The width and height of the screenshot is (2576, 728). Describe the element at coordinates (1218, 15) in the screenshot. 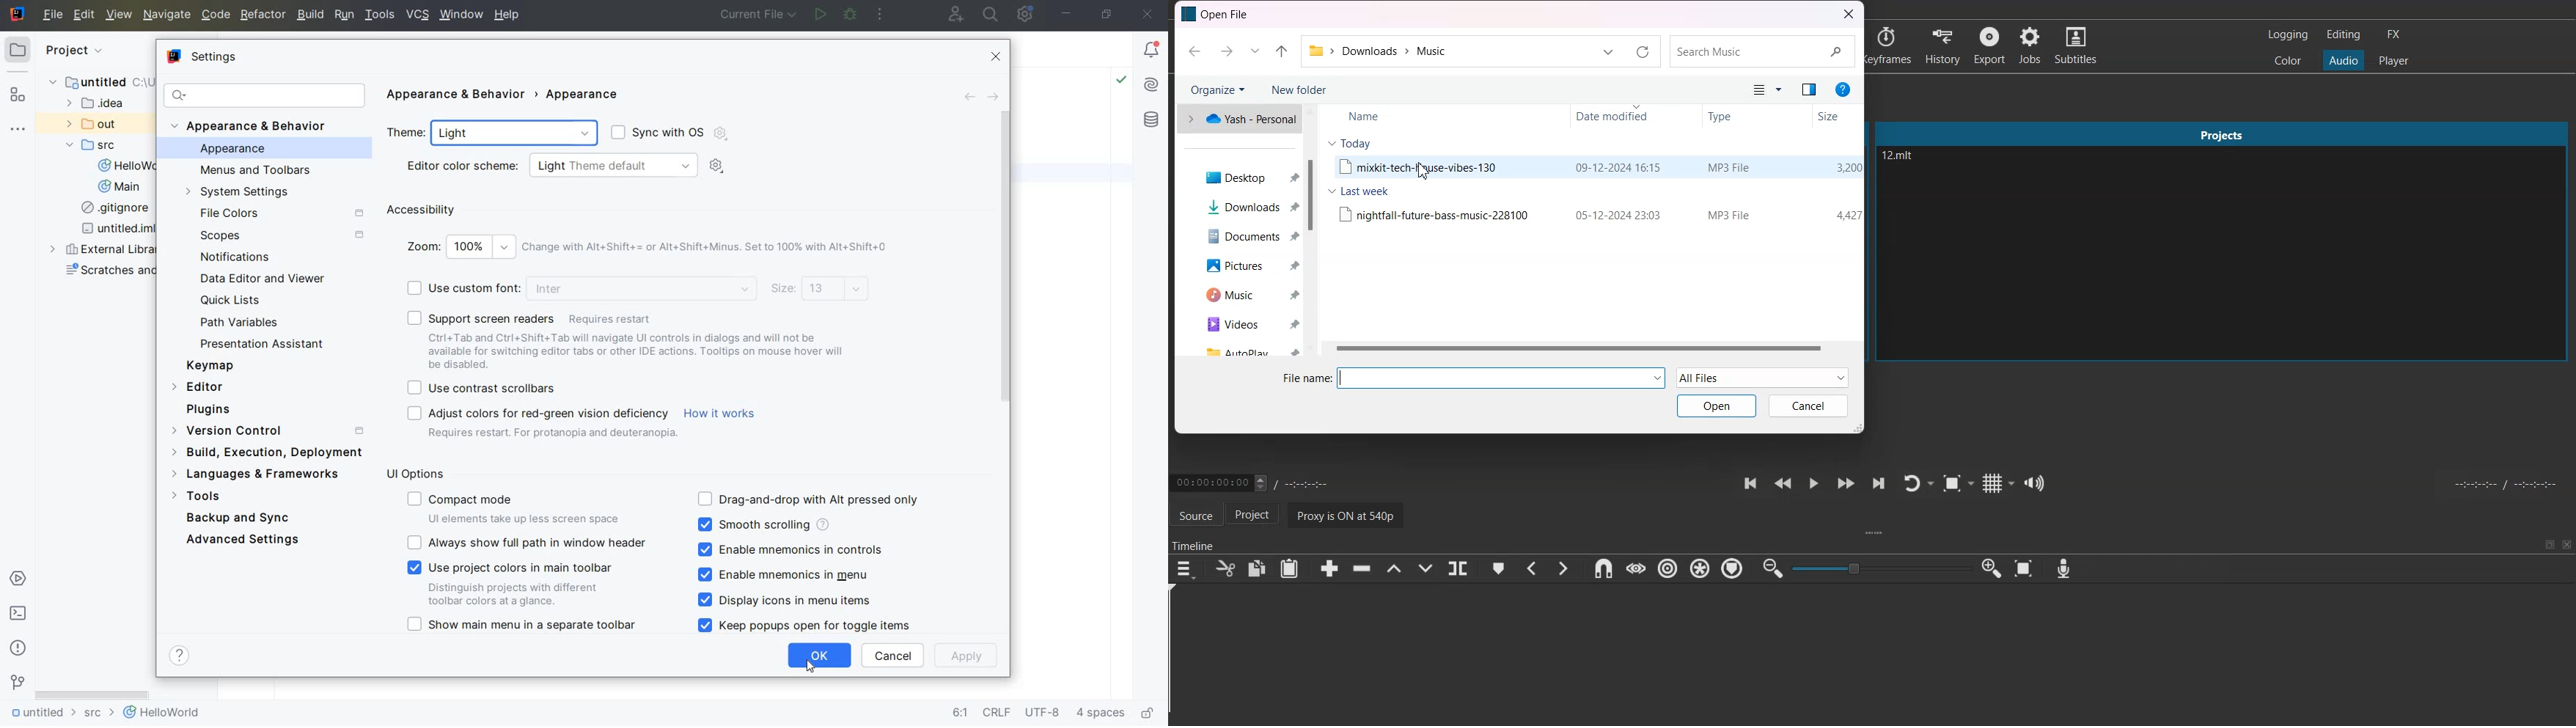

I see `Text 1` at that location.